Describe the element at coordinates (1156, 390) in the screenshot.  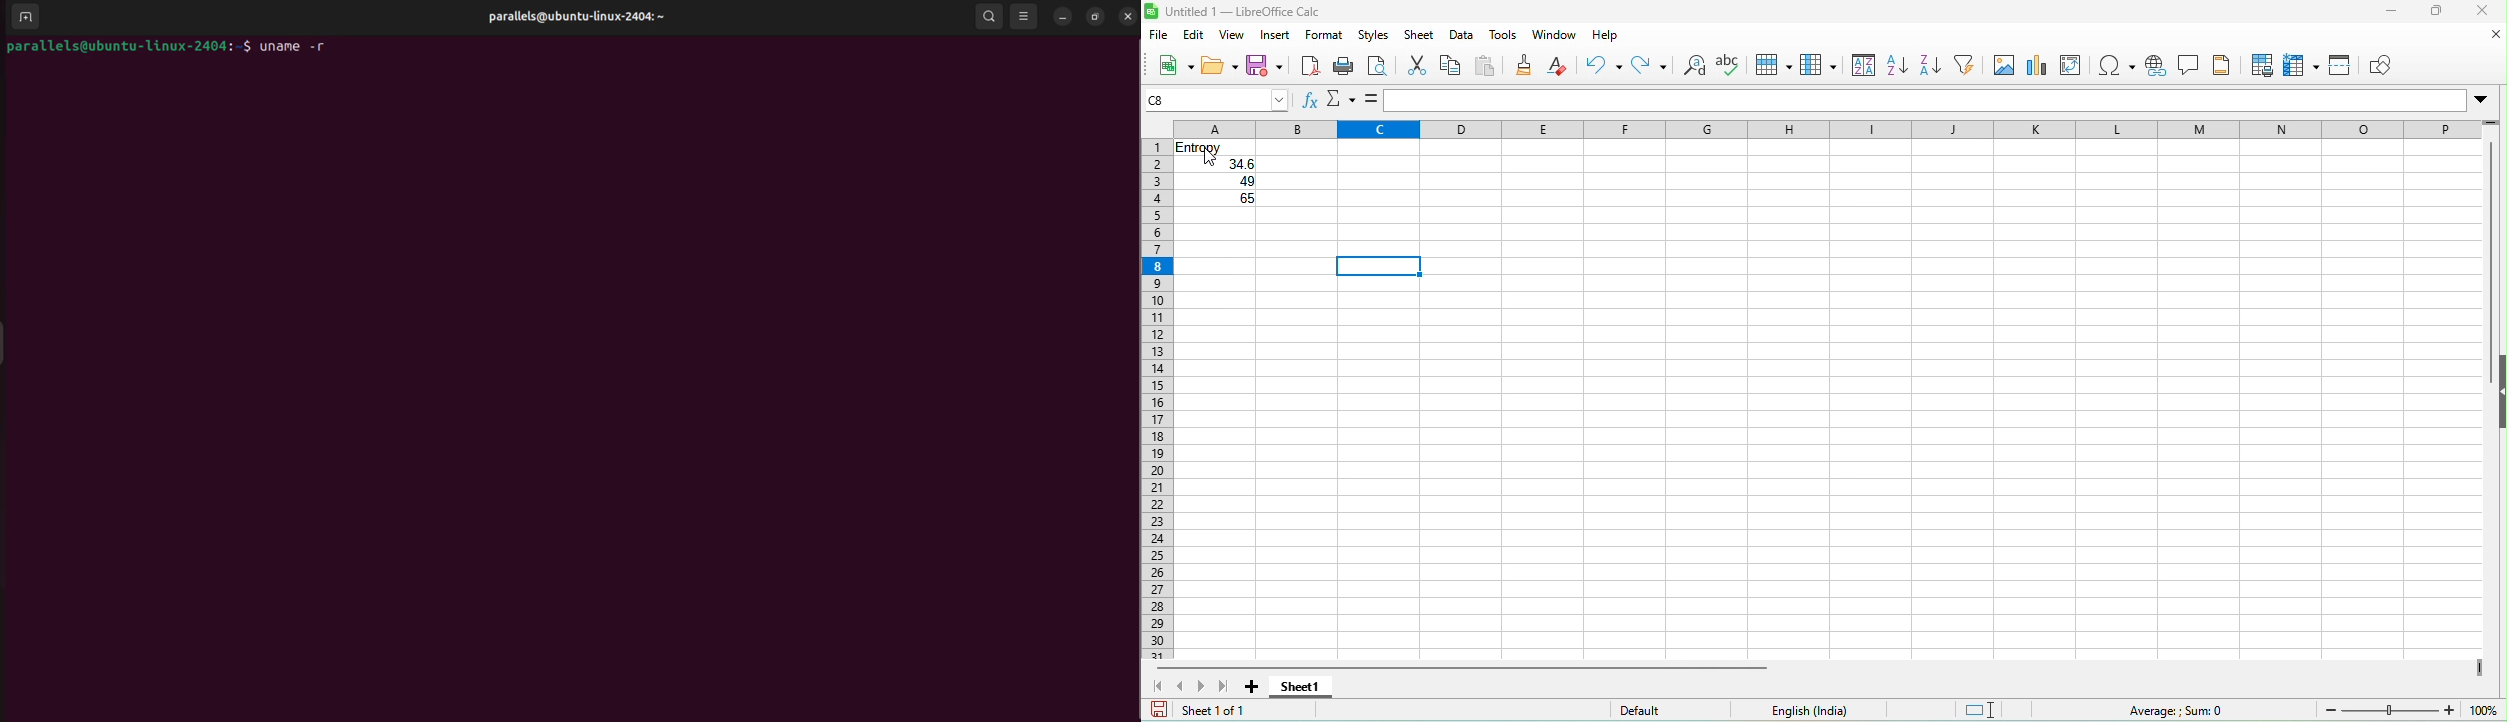
I see `rows` at that location.